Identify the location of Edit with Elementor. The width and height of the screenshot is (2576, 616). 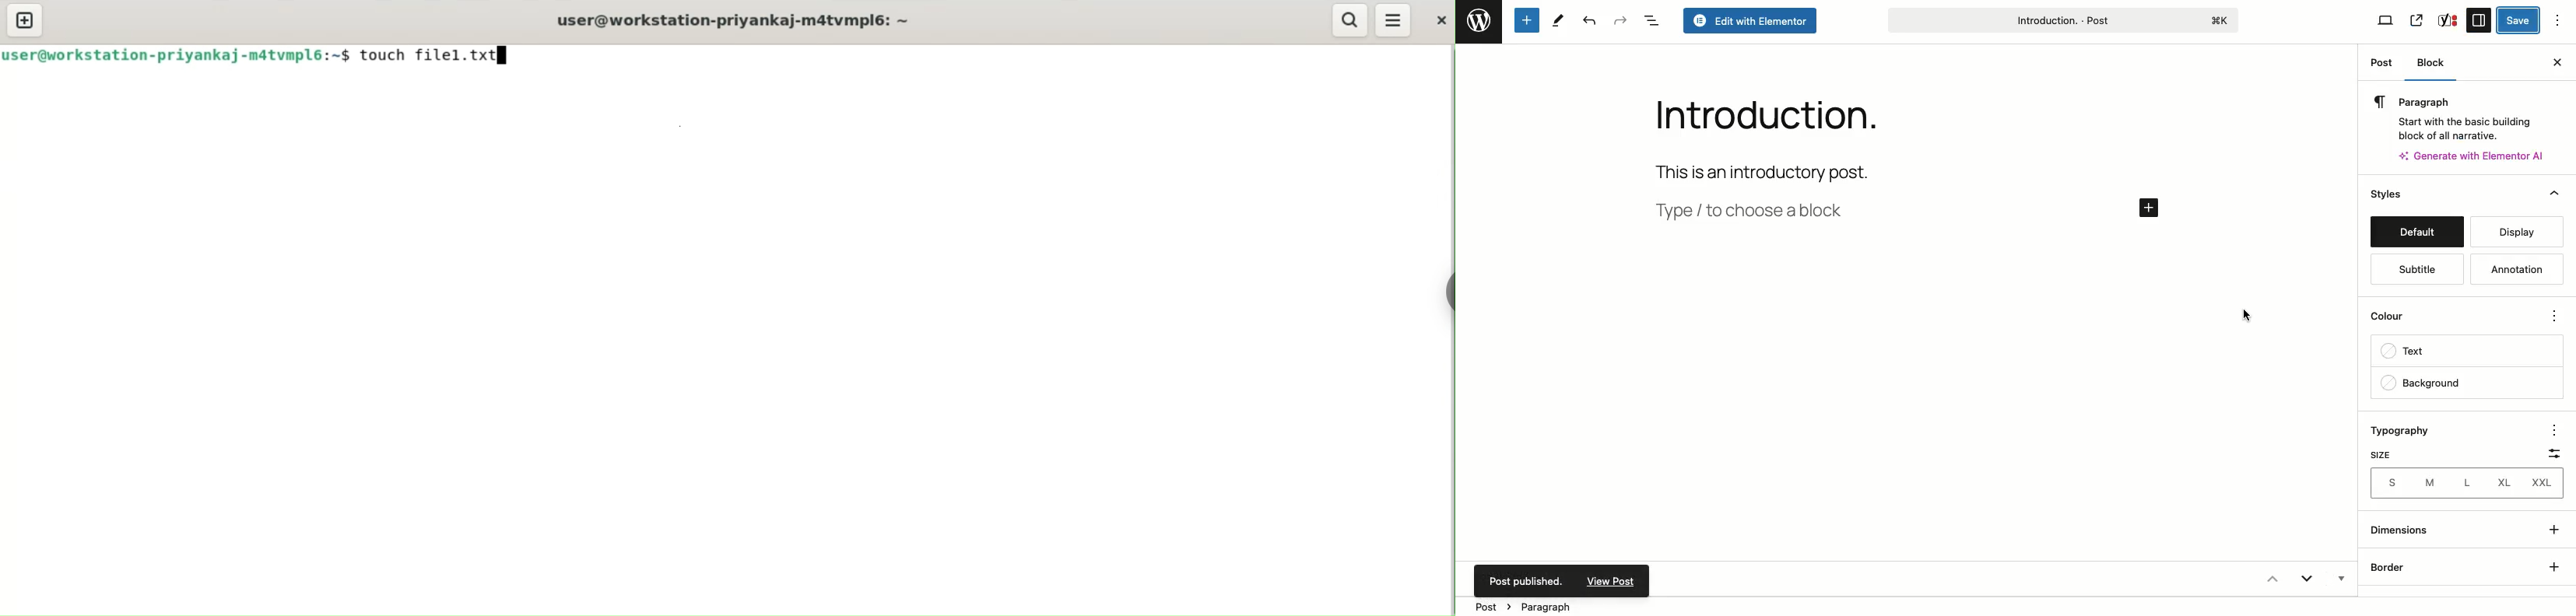
(1751, 22).